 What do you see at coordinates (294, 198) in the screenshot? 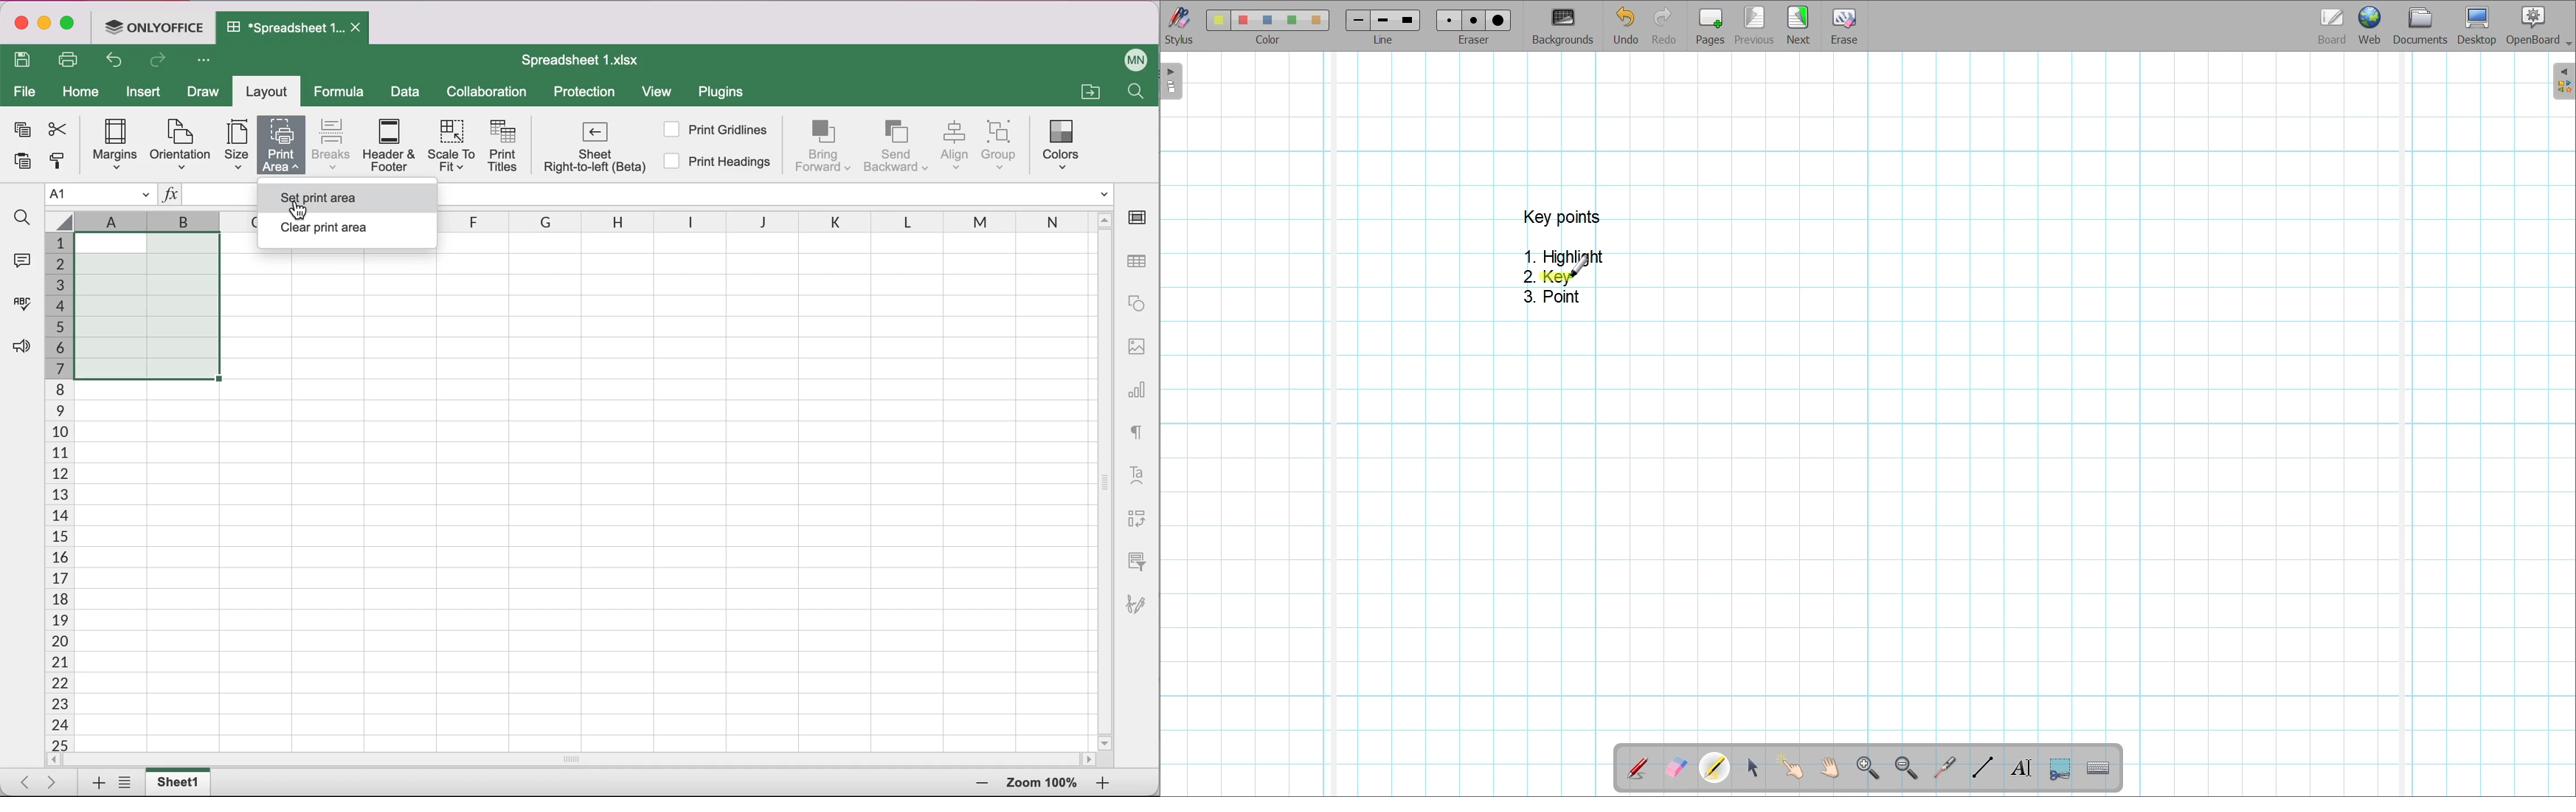
I see `Cursor` at bounding box center [294, 198].